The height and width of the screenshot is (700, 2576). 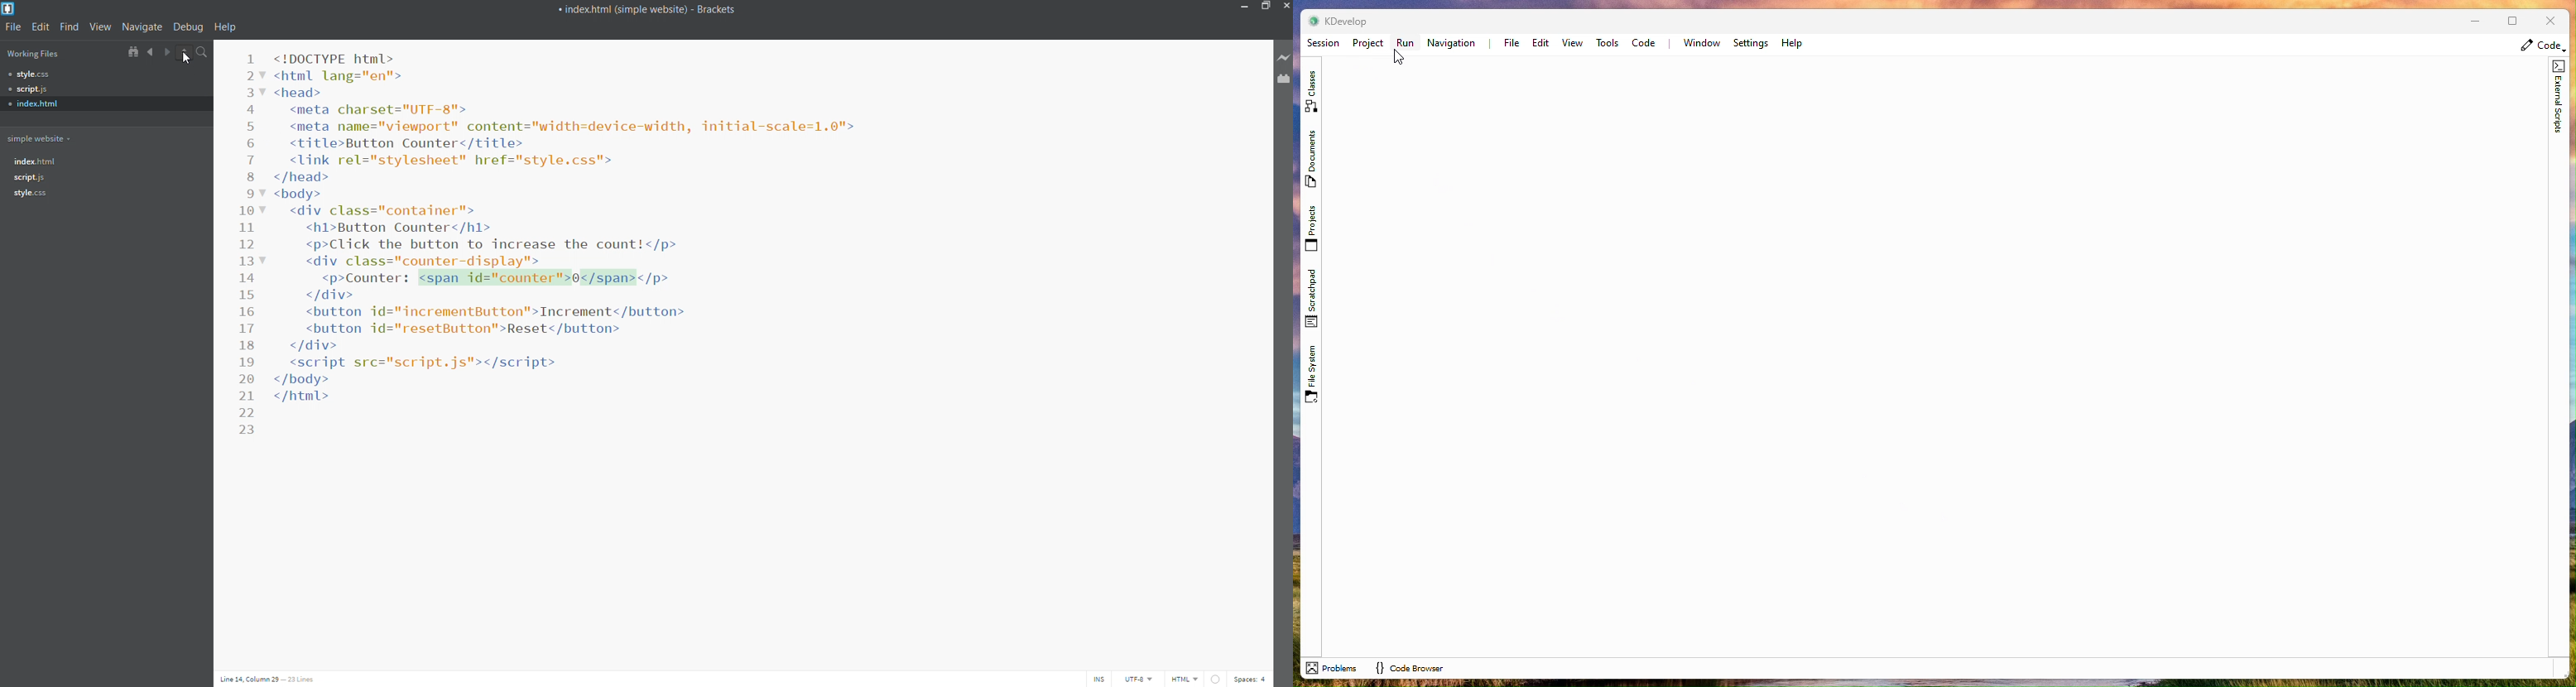 What do you see at coordinates (190, 27) in the screenshot?
I see `debug` at bounding box center [190, 27].